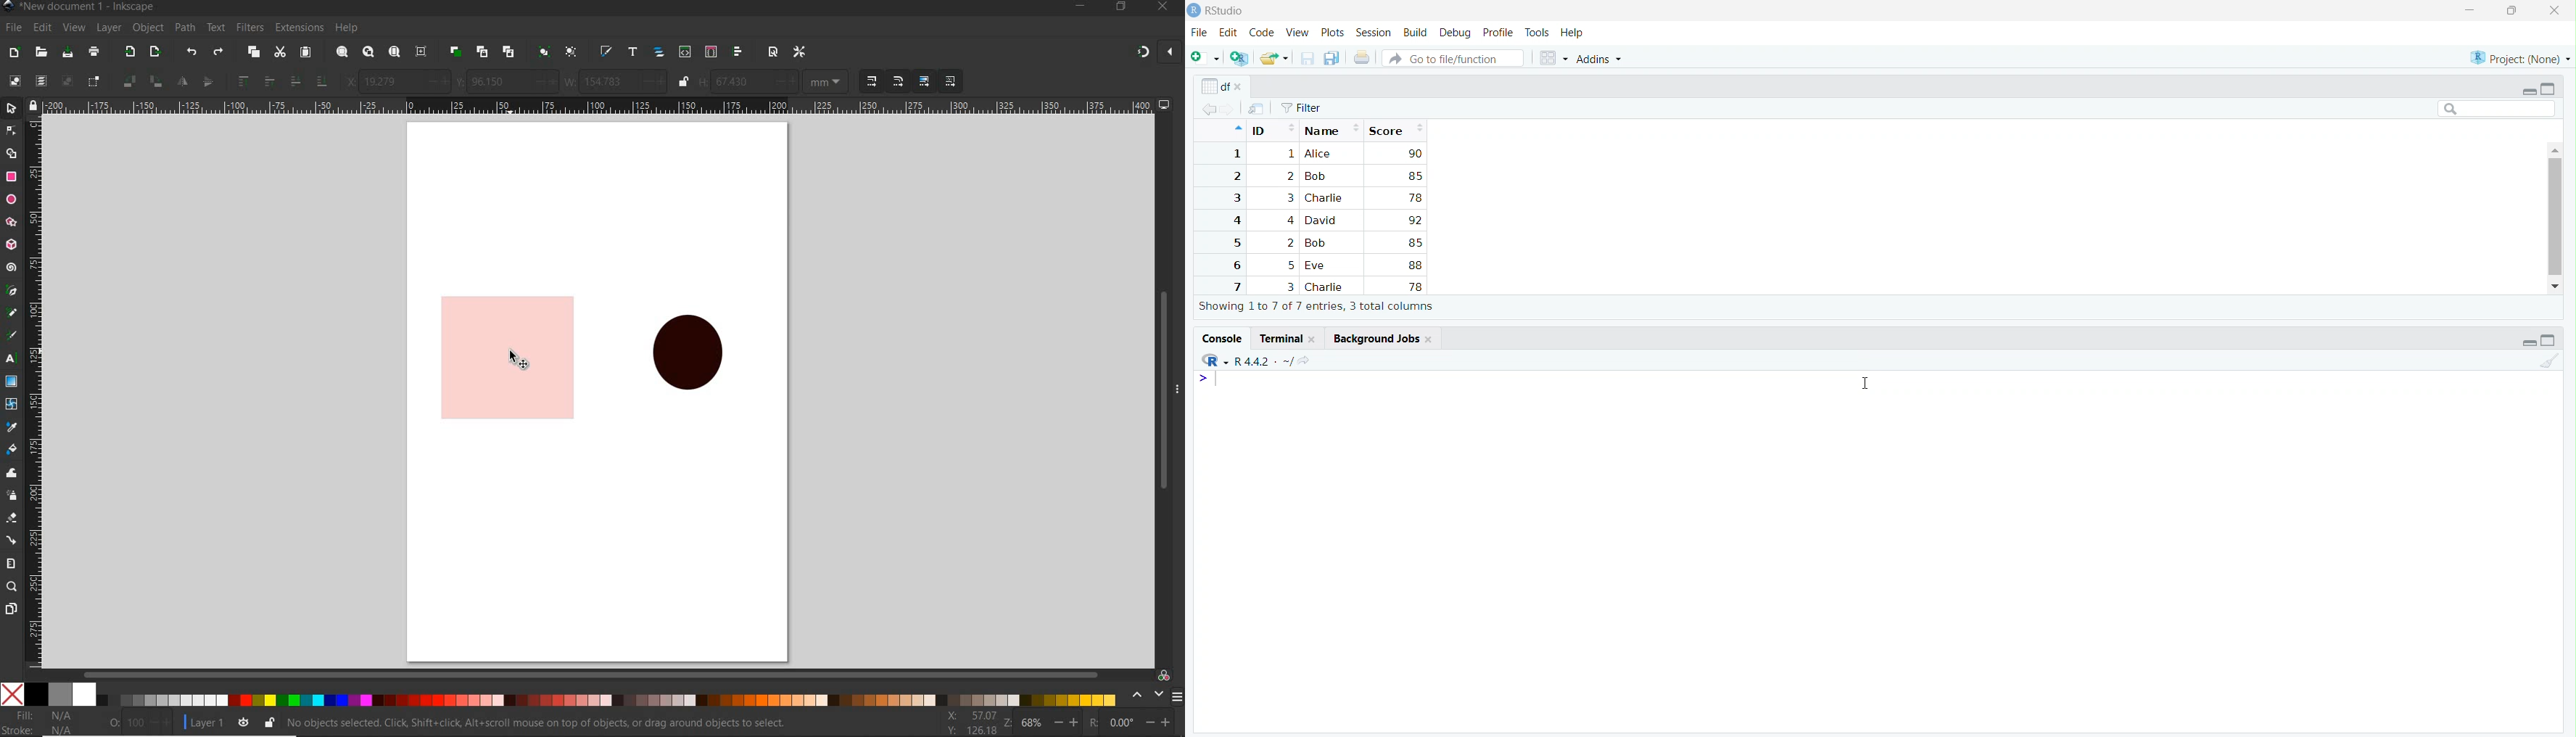 The width and height of the screenshot is (2576, 756). What do you see at coordinates (1242, 88) in the screenshot?
I see `close` at bounding box center [1242, 88].